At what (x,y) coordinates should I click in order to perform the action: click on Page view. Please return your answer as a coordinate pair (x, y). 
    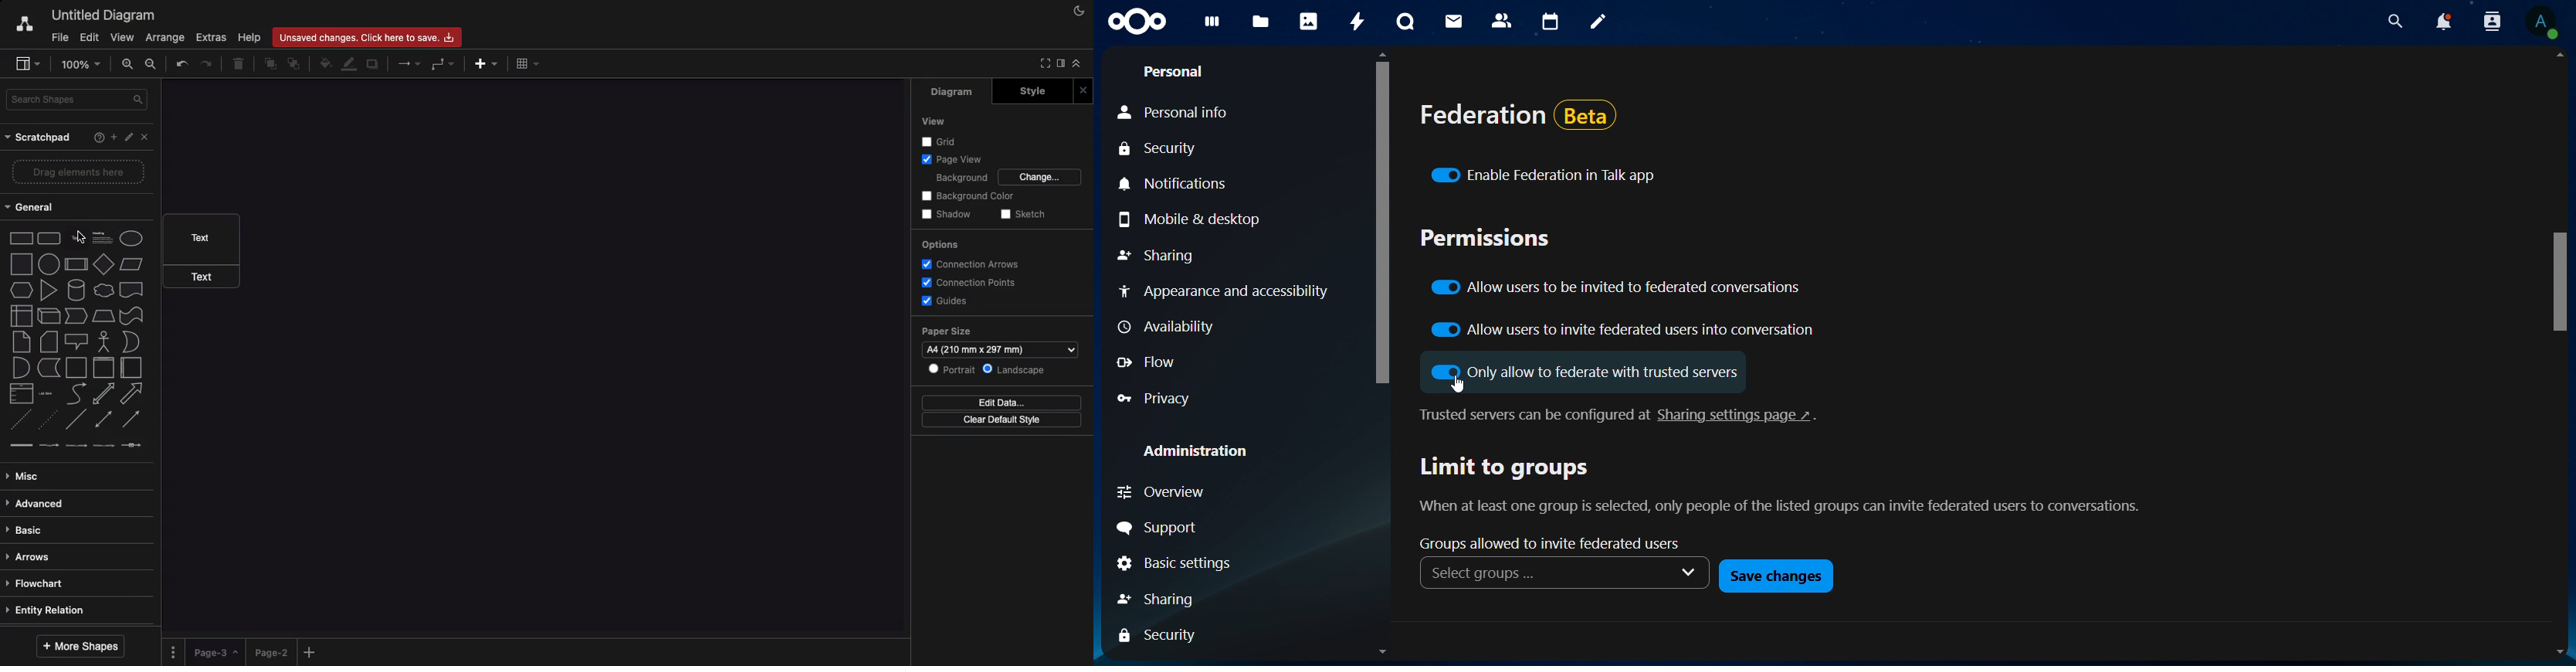
    Looking at the image, I should click on (954, 159).